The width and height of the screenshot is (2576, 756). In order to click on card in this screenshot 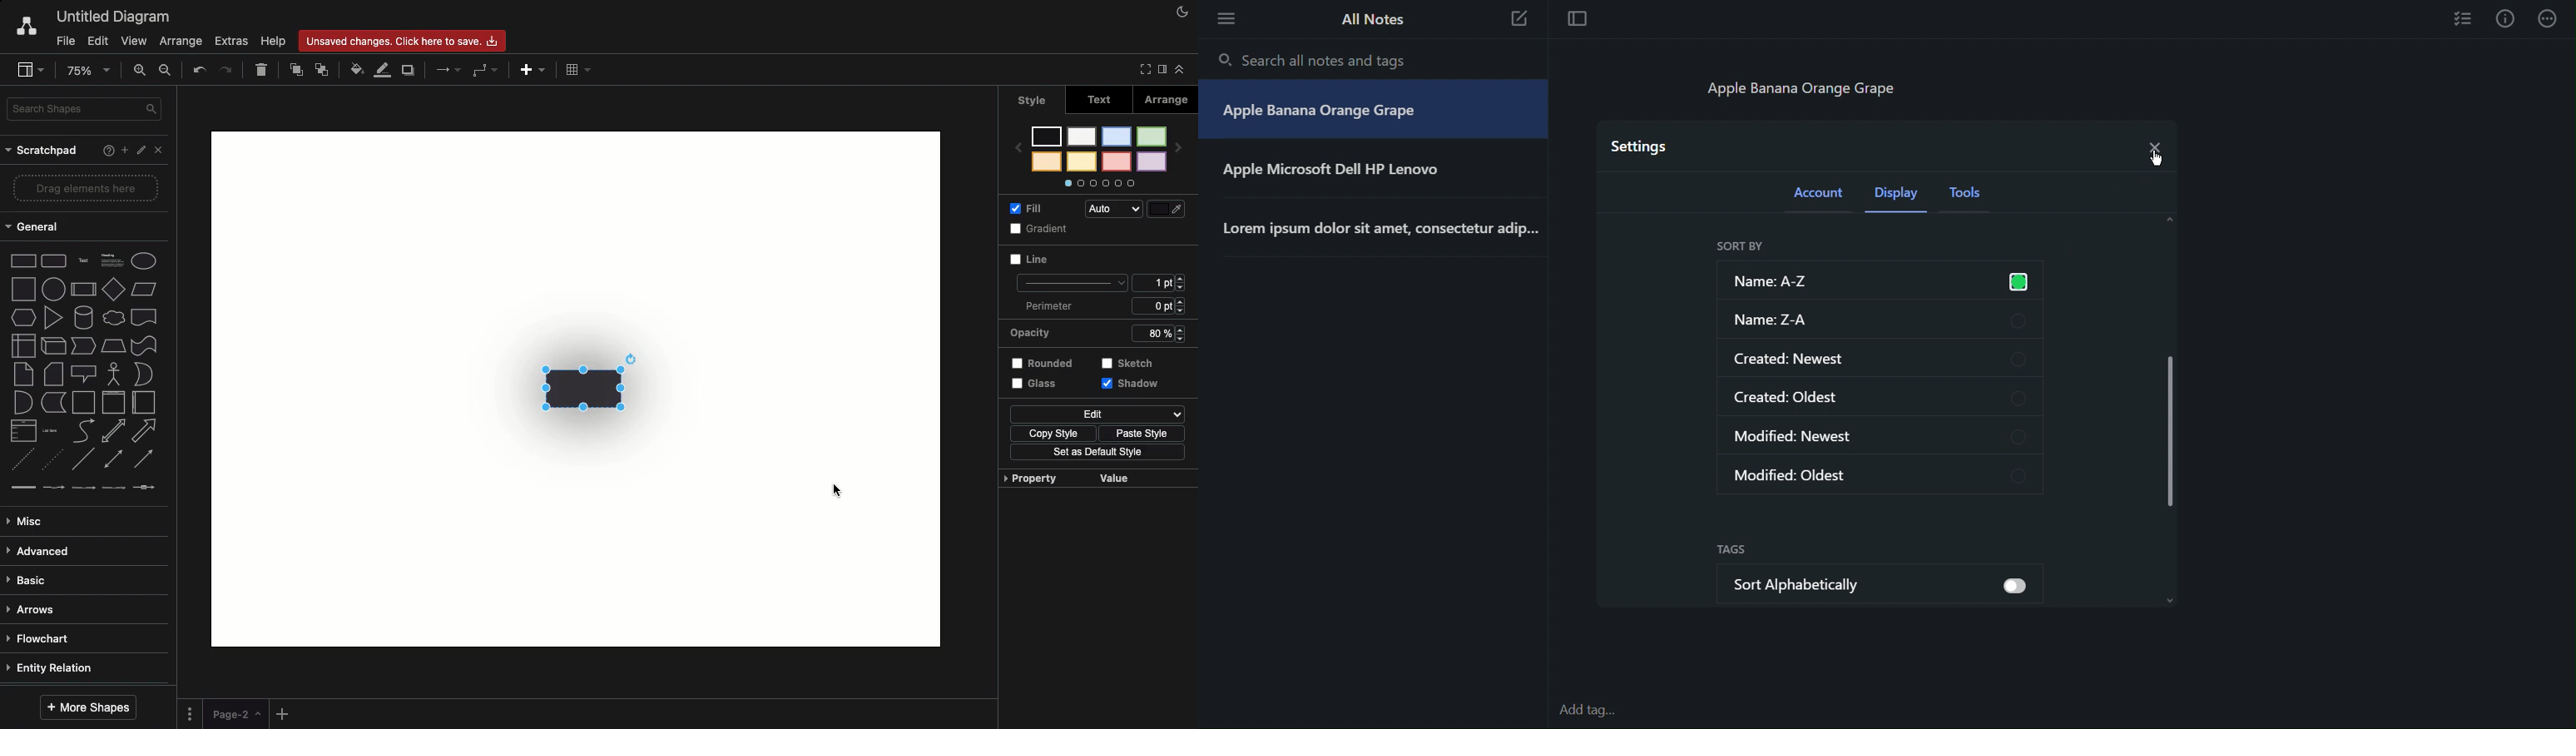, I will do `click(52, 373)`.